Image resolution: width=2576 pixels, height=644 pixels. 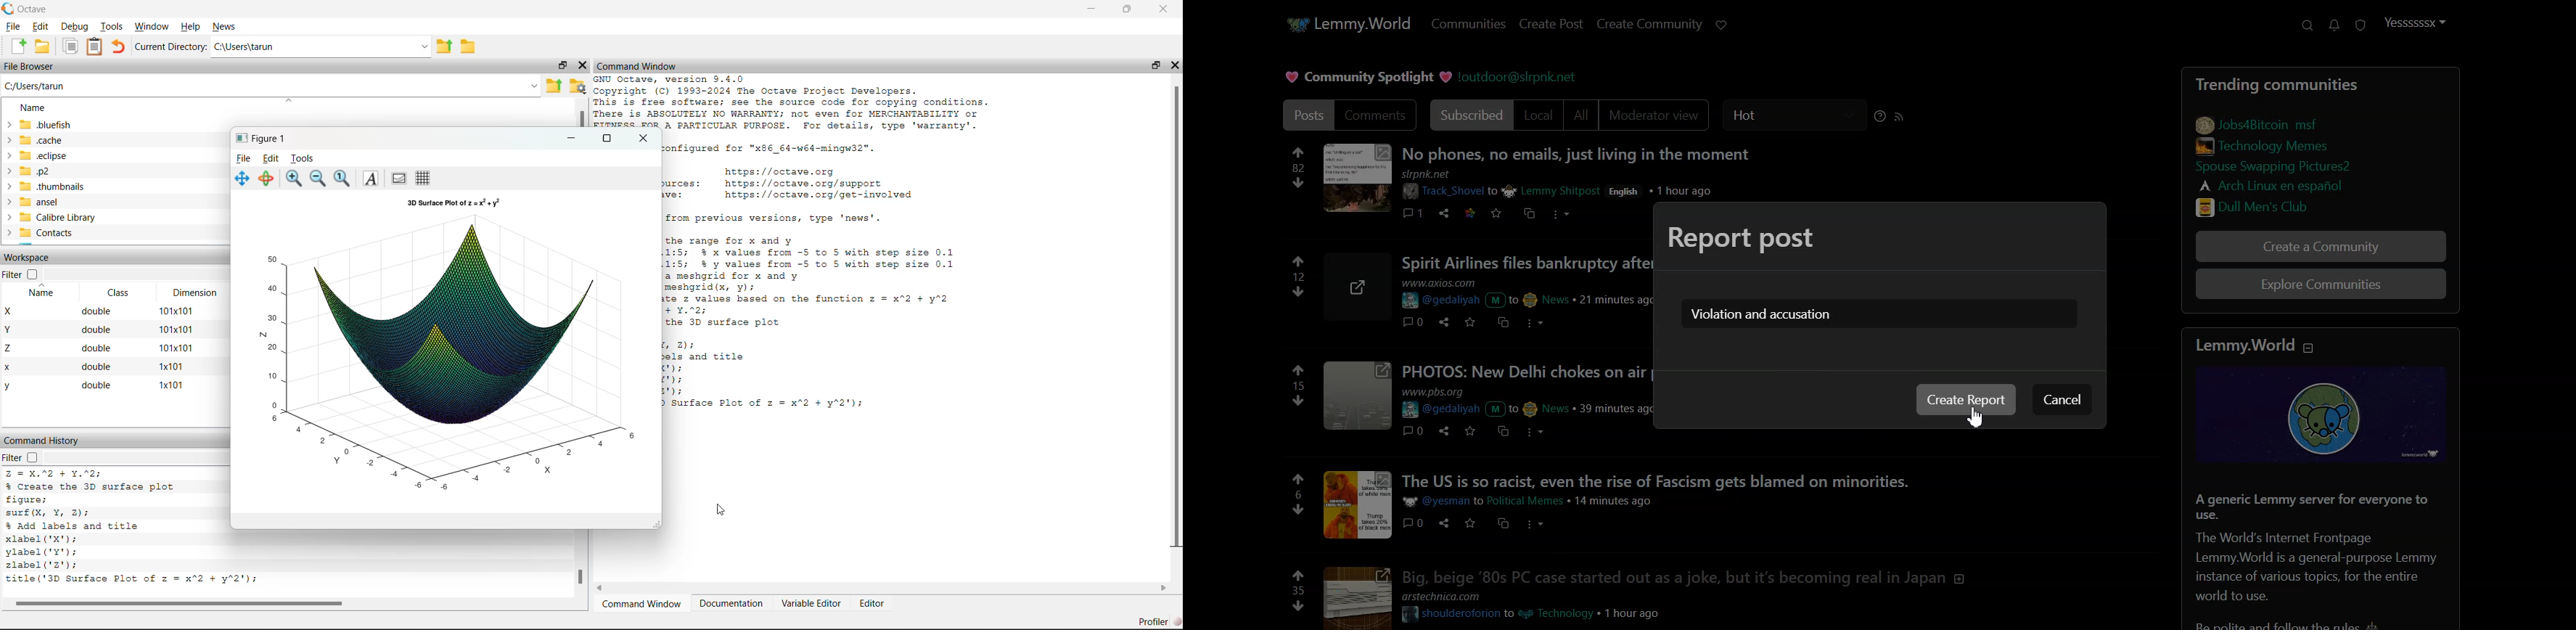 What do you see at coordinates (1354, 597) in the screenshot?
I see `image` at bounding box center [1354, 597].